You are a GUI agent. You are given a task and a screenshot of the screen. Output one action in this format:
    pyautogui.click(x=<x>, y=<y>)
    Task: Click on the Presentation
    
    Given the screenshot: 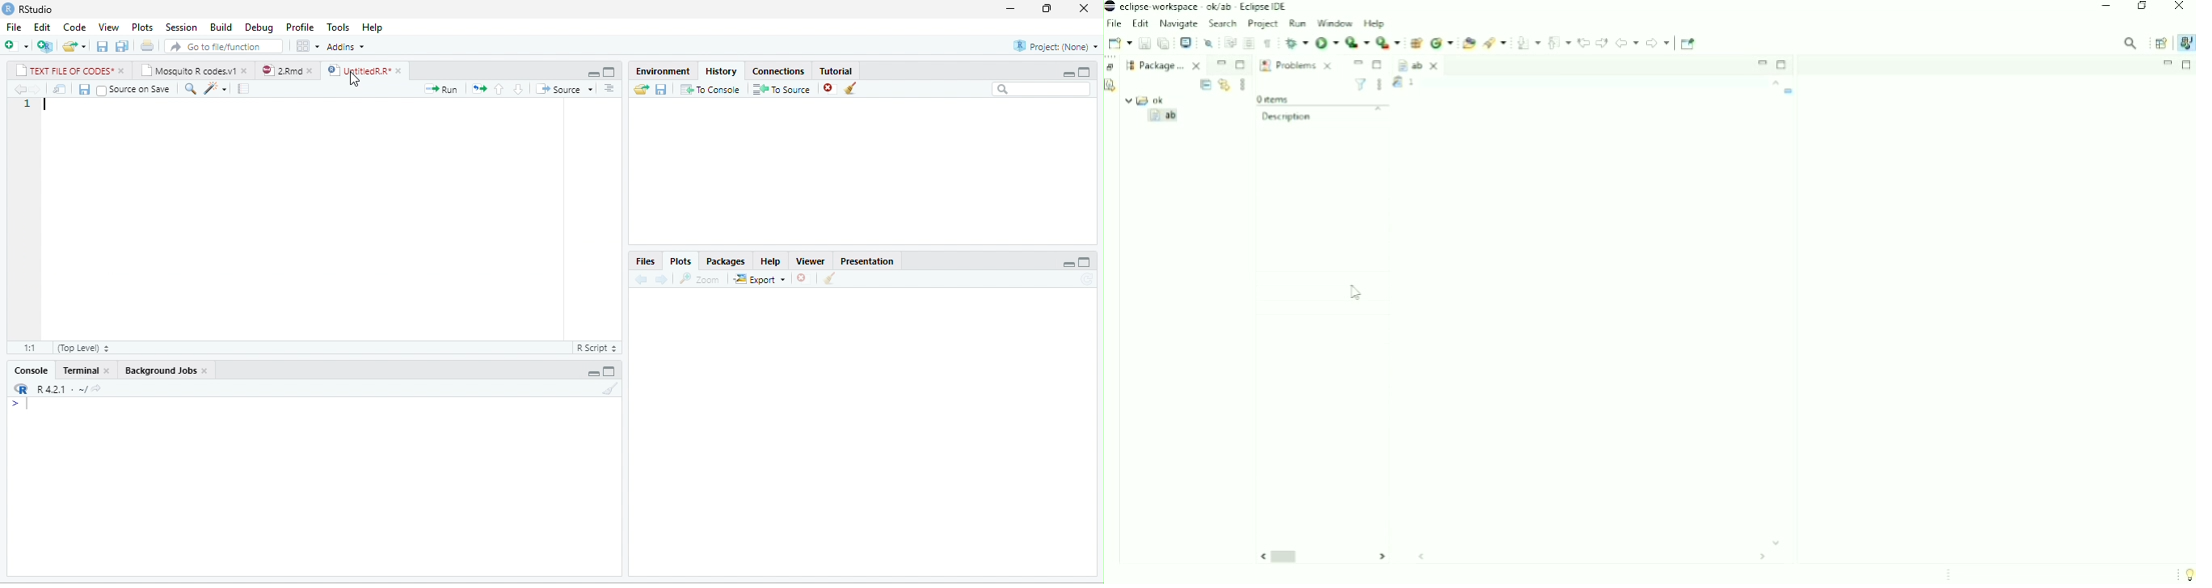 What is the action you would take?
    pyautogui.click(x=867, y=261)
    